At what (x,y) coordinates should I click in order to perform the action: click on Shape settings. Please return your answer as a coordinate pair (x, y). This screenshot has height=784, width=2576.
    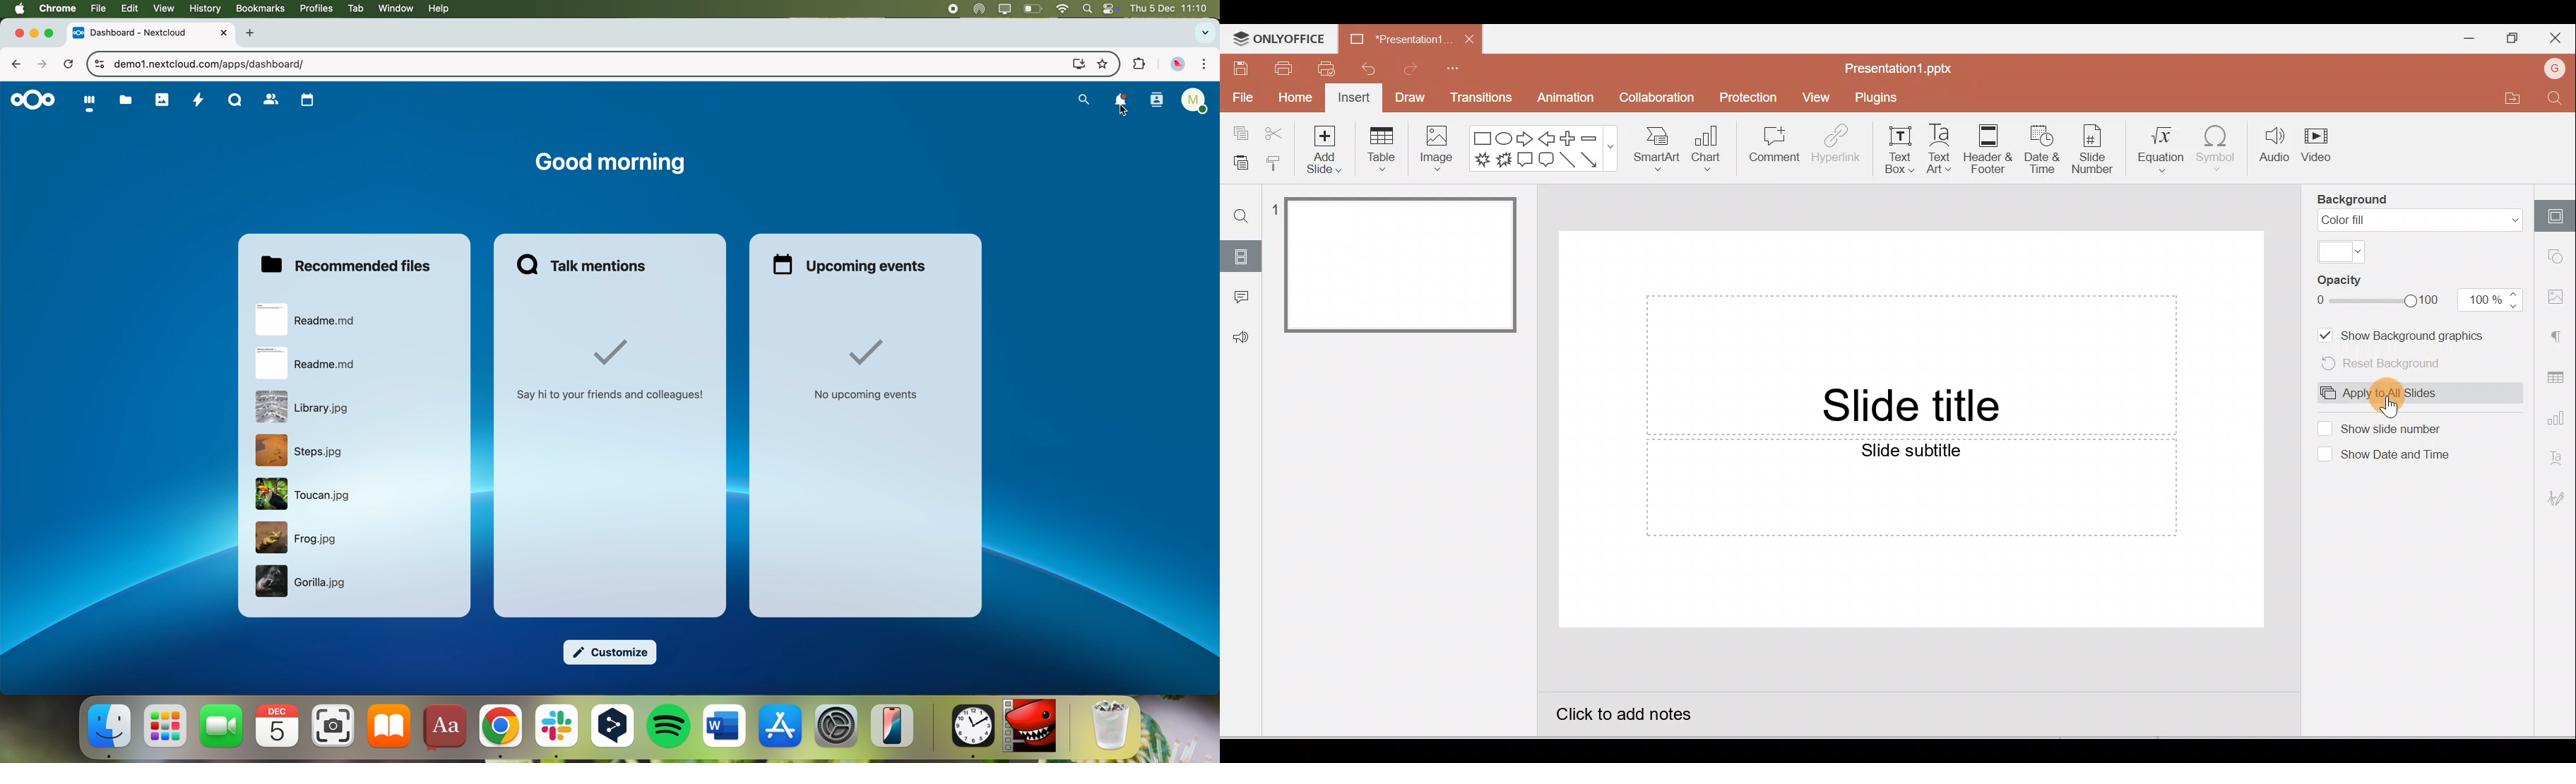
    Looking at the image, I should click on (2560, 258).